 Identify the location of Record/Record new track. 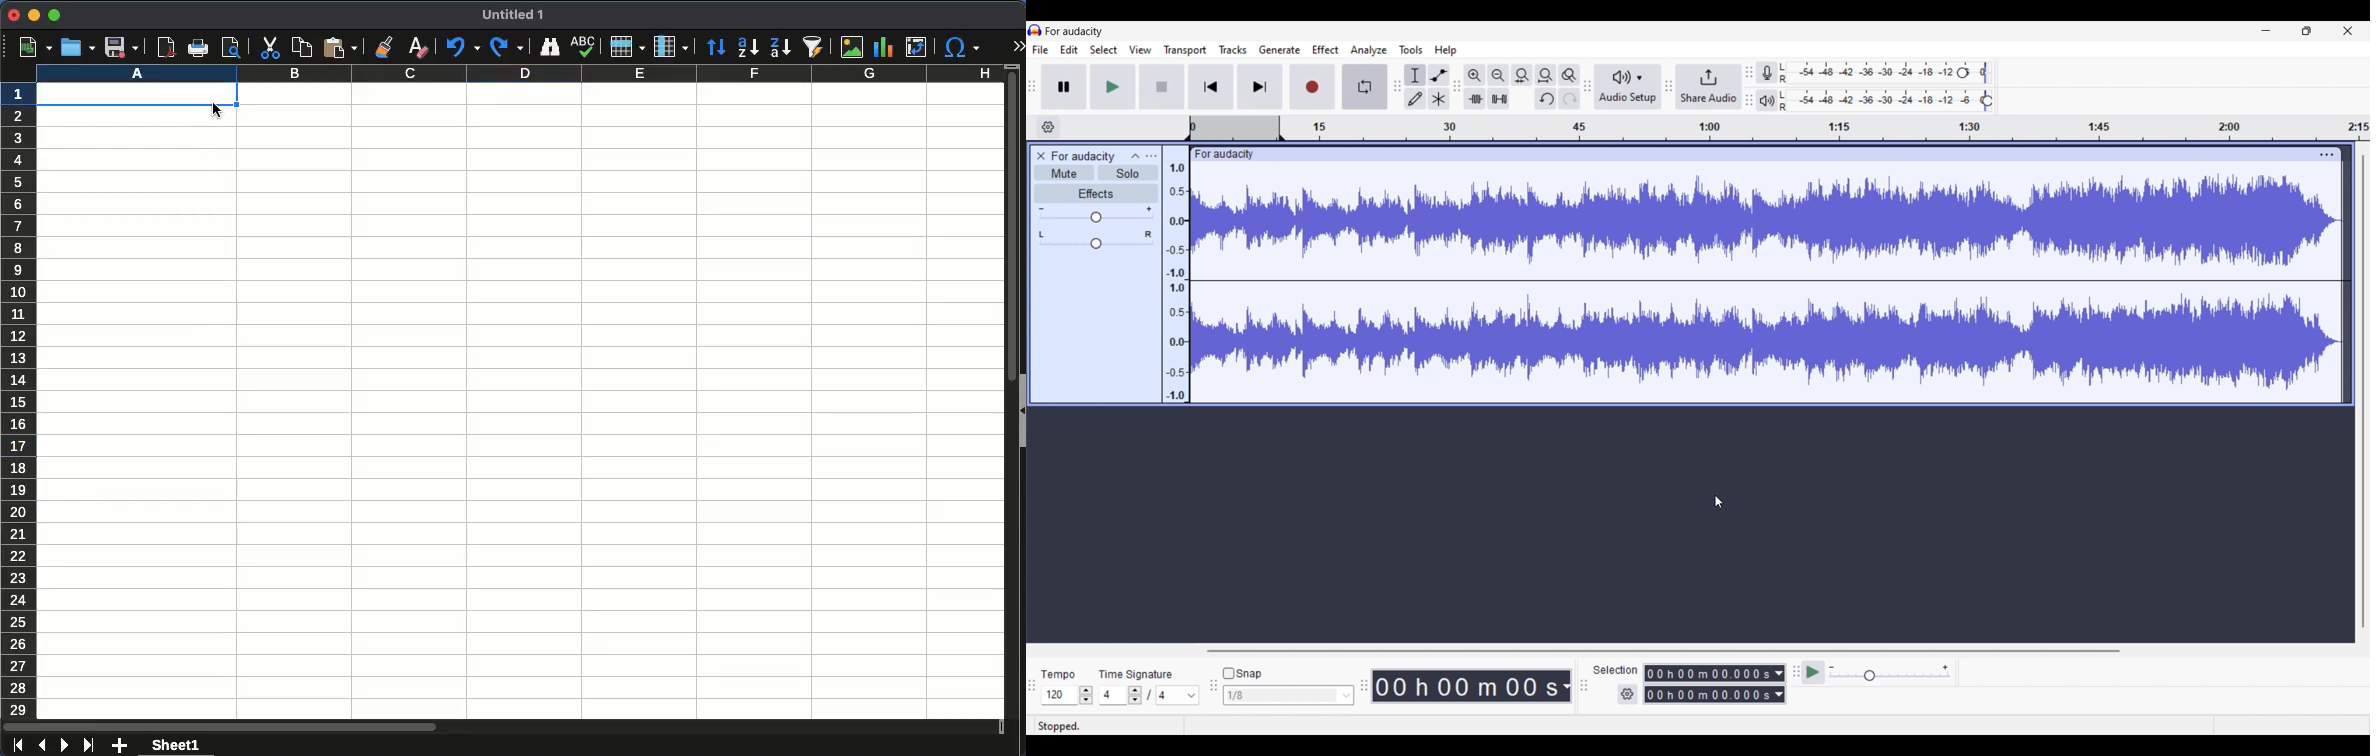
(1312, 87).